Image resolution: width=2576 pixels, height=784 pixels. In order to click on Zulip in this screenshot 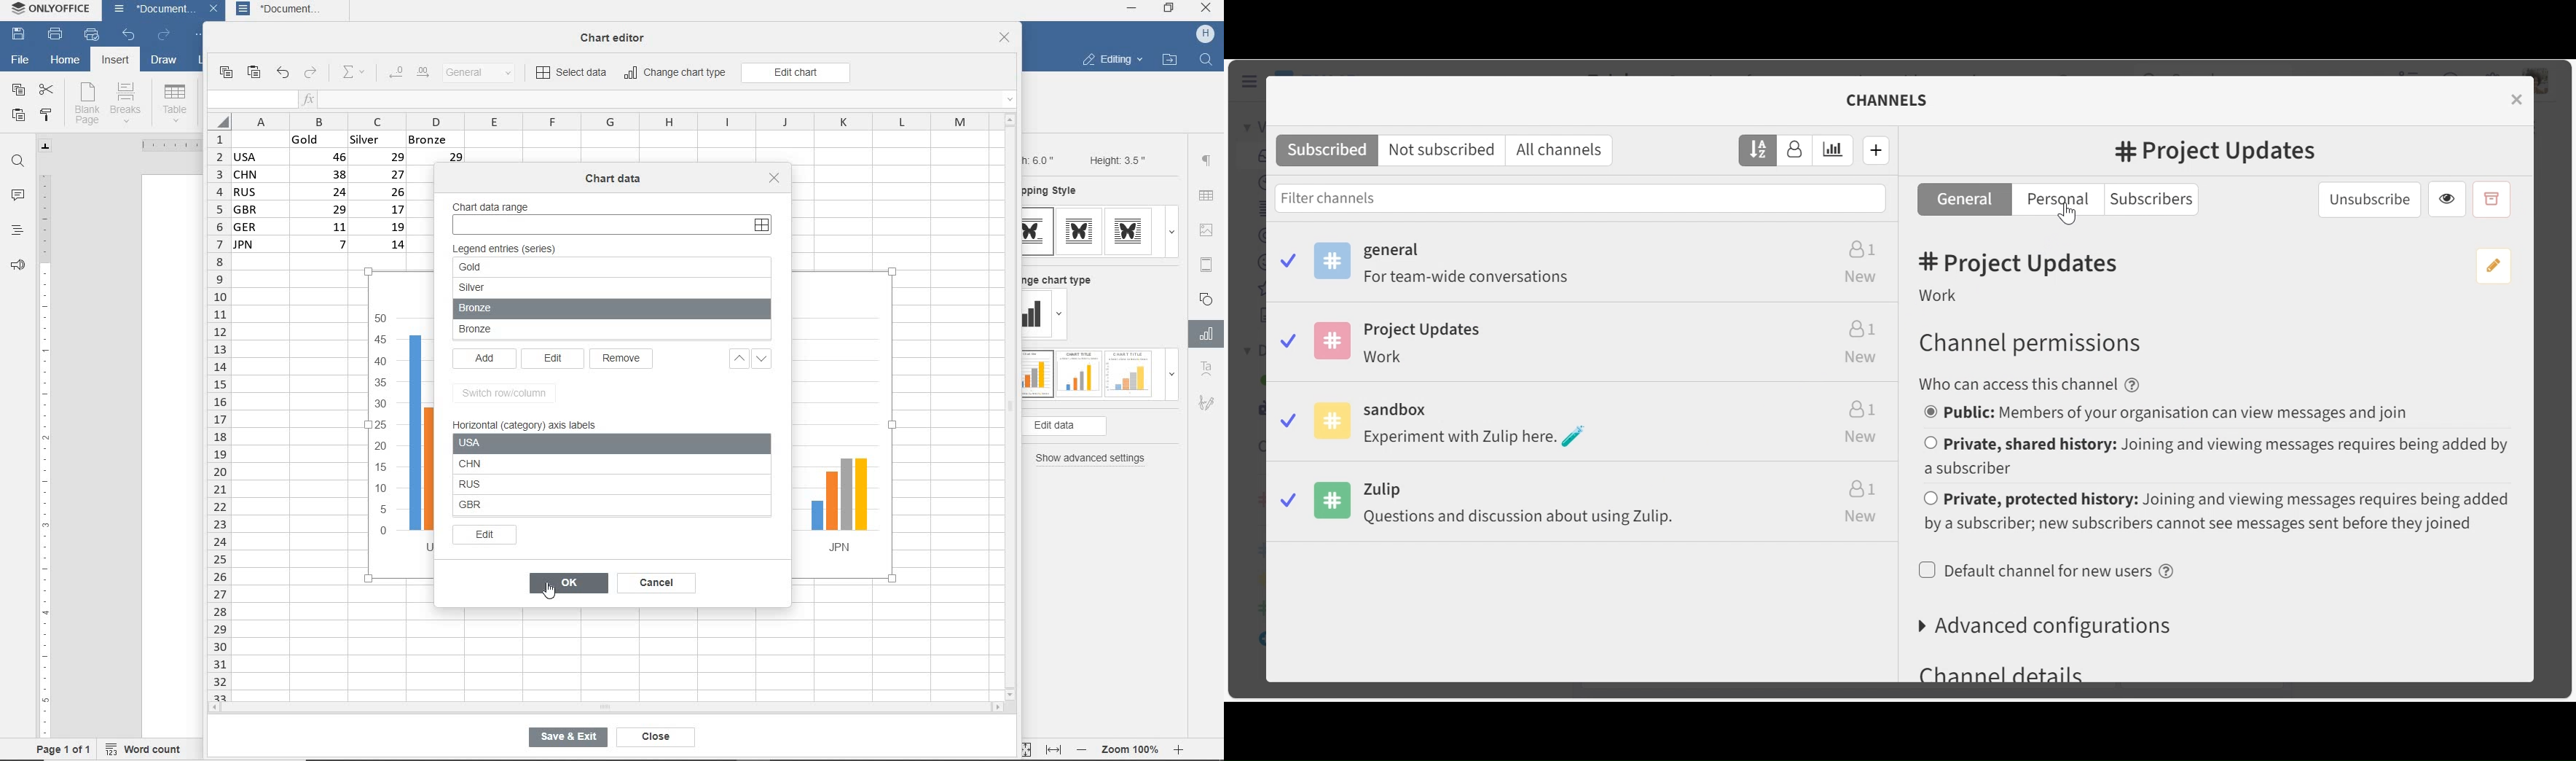, I will do `click(1584, 508)`.